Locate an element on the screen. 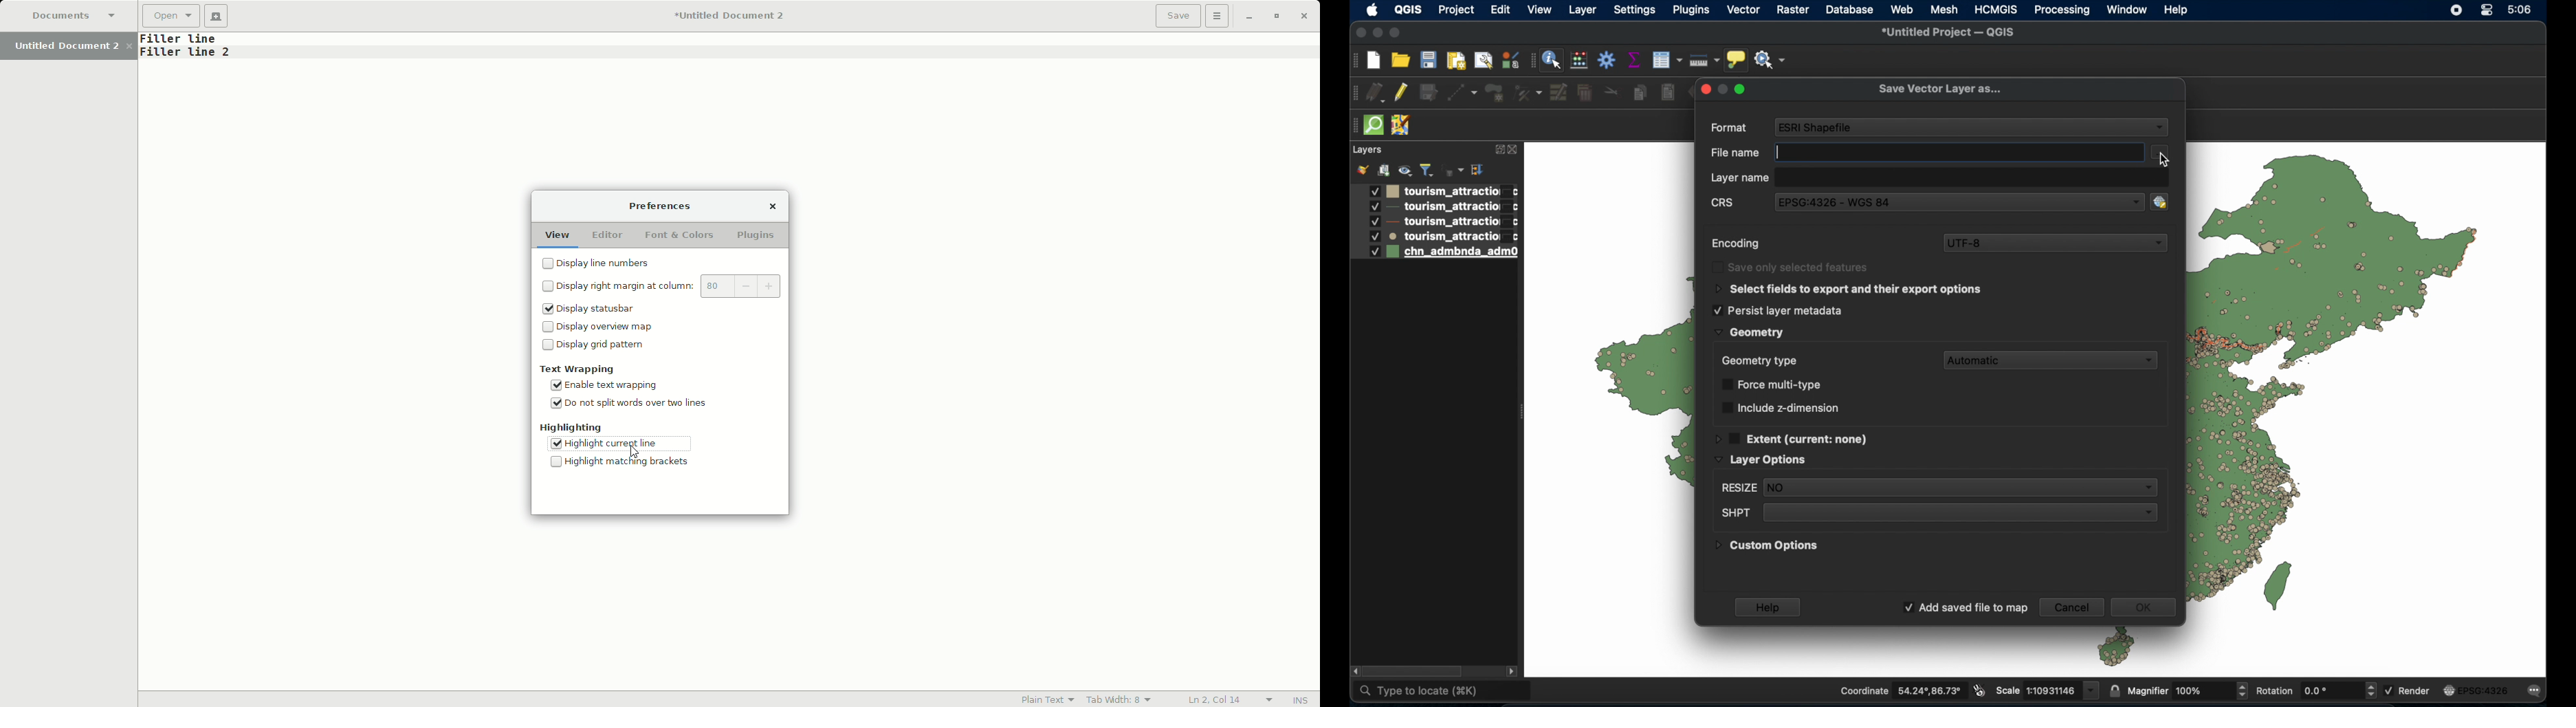 The height and width of the screenshot is (728, 2576). open attribute table is located at coordinates (1667, 61).